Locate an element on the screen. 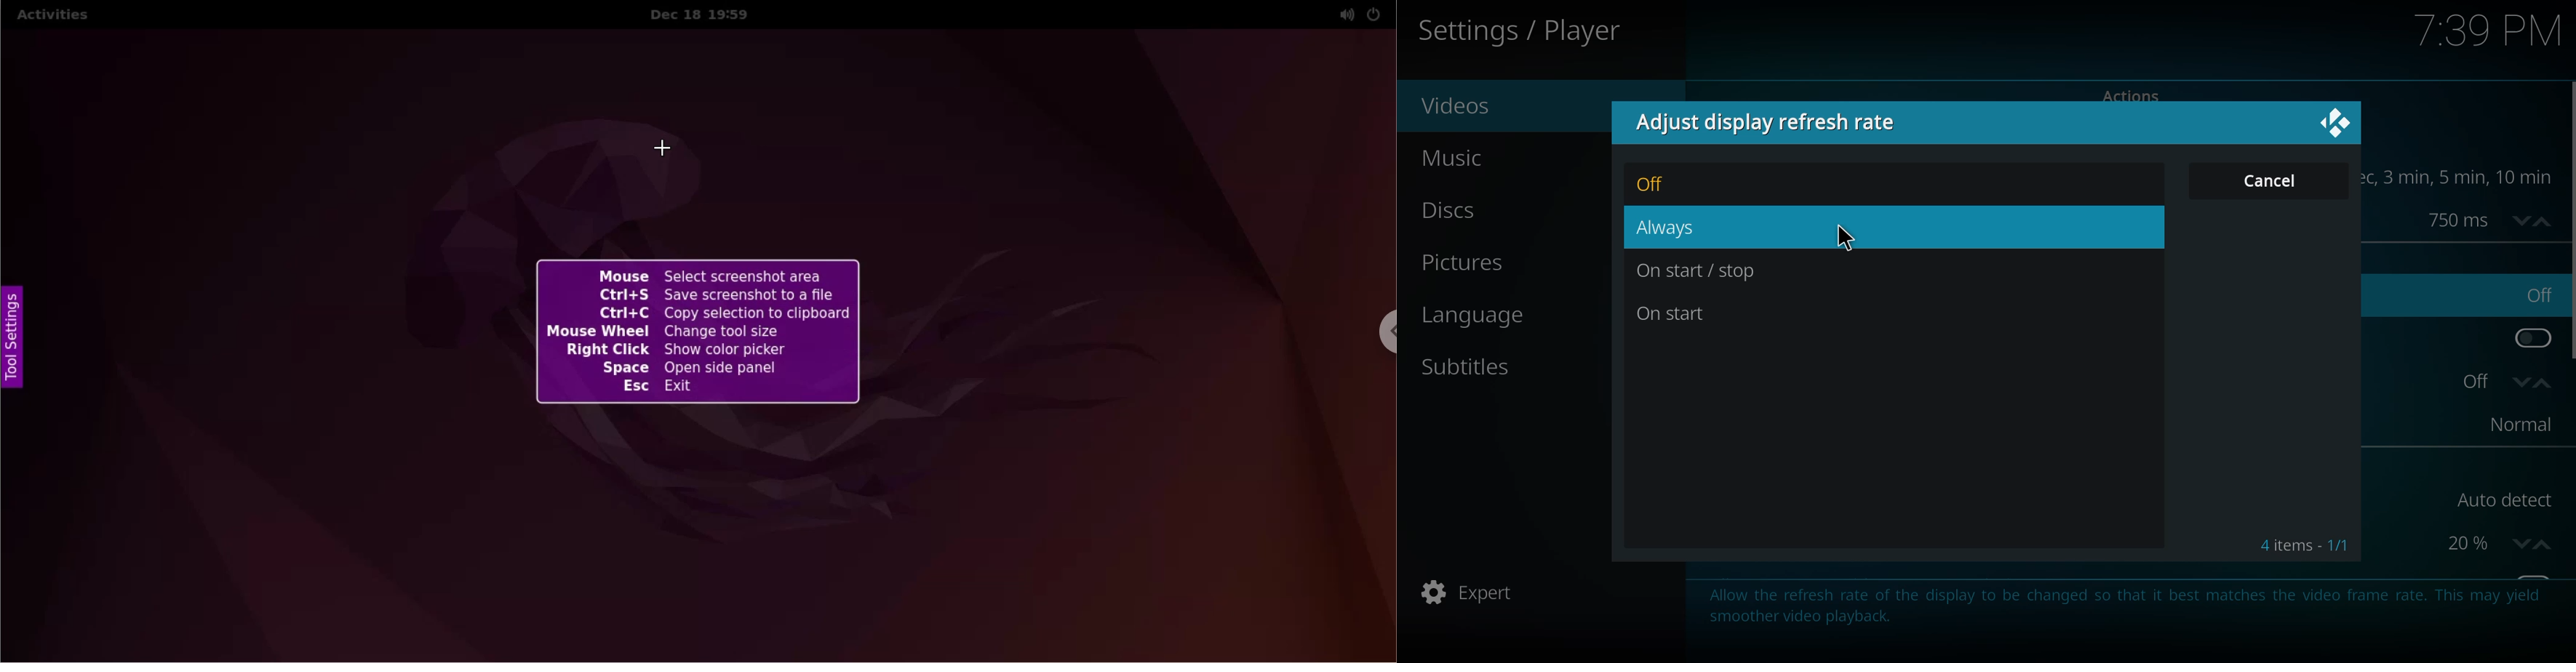  4 items is located at coordinates (2304, 546).